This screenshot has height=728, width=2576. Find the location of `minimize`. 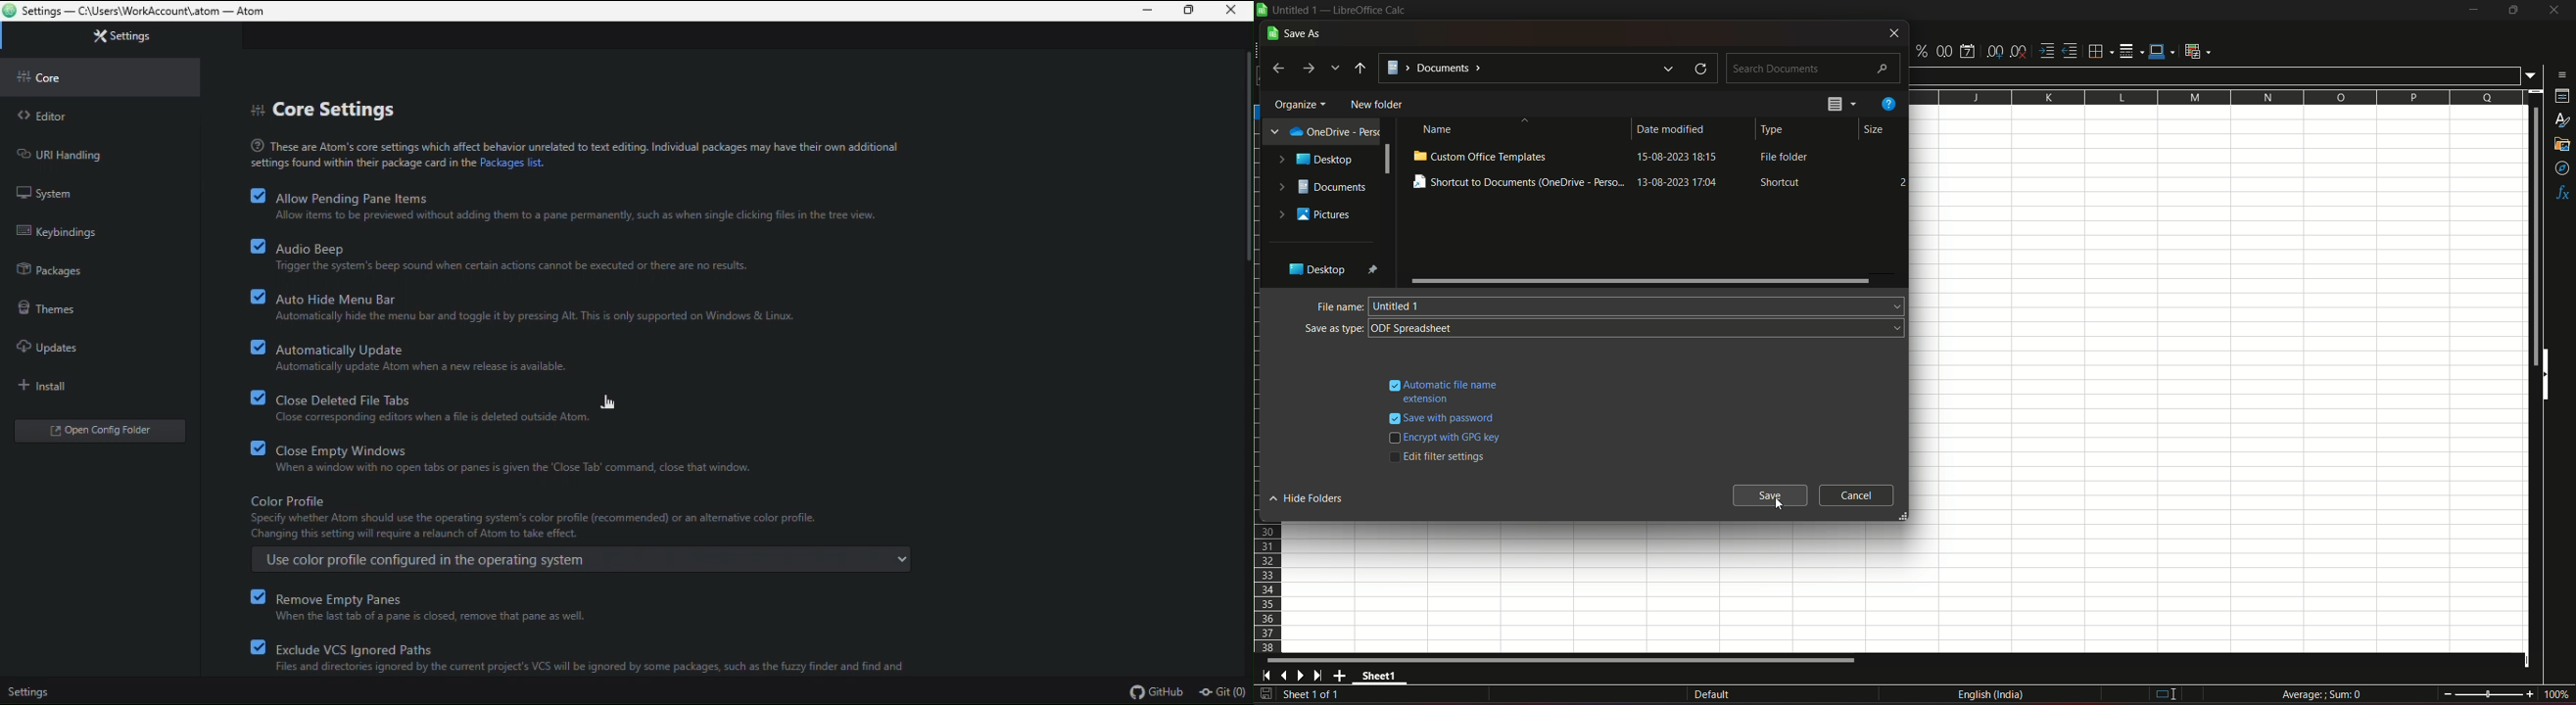

minimize is located at coordinates (2472, 10).